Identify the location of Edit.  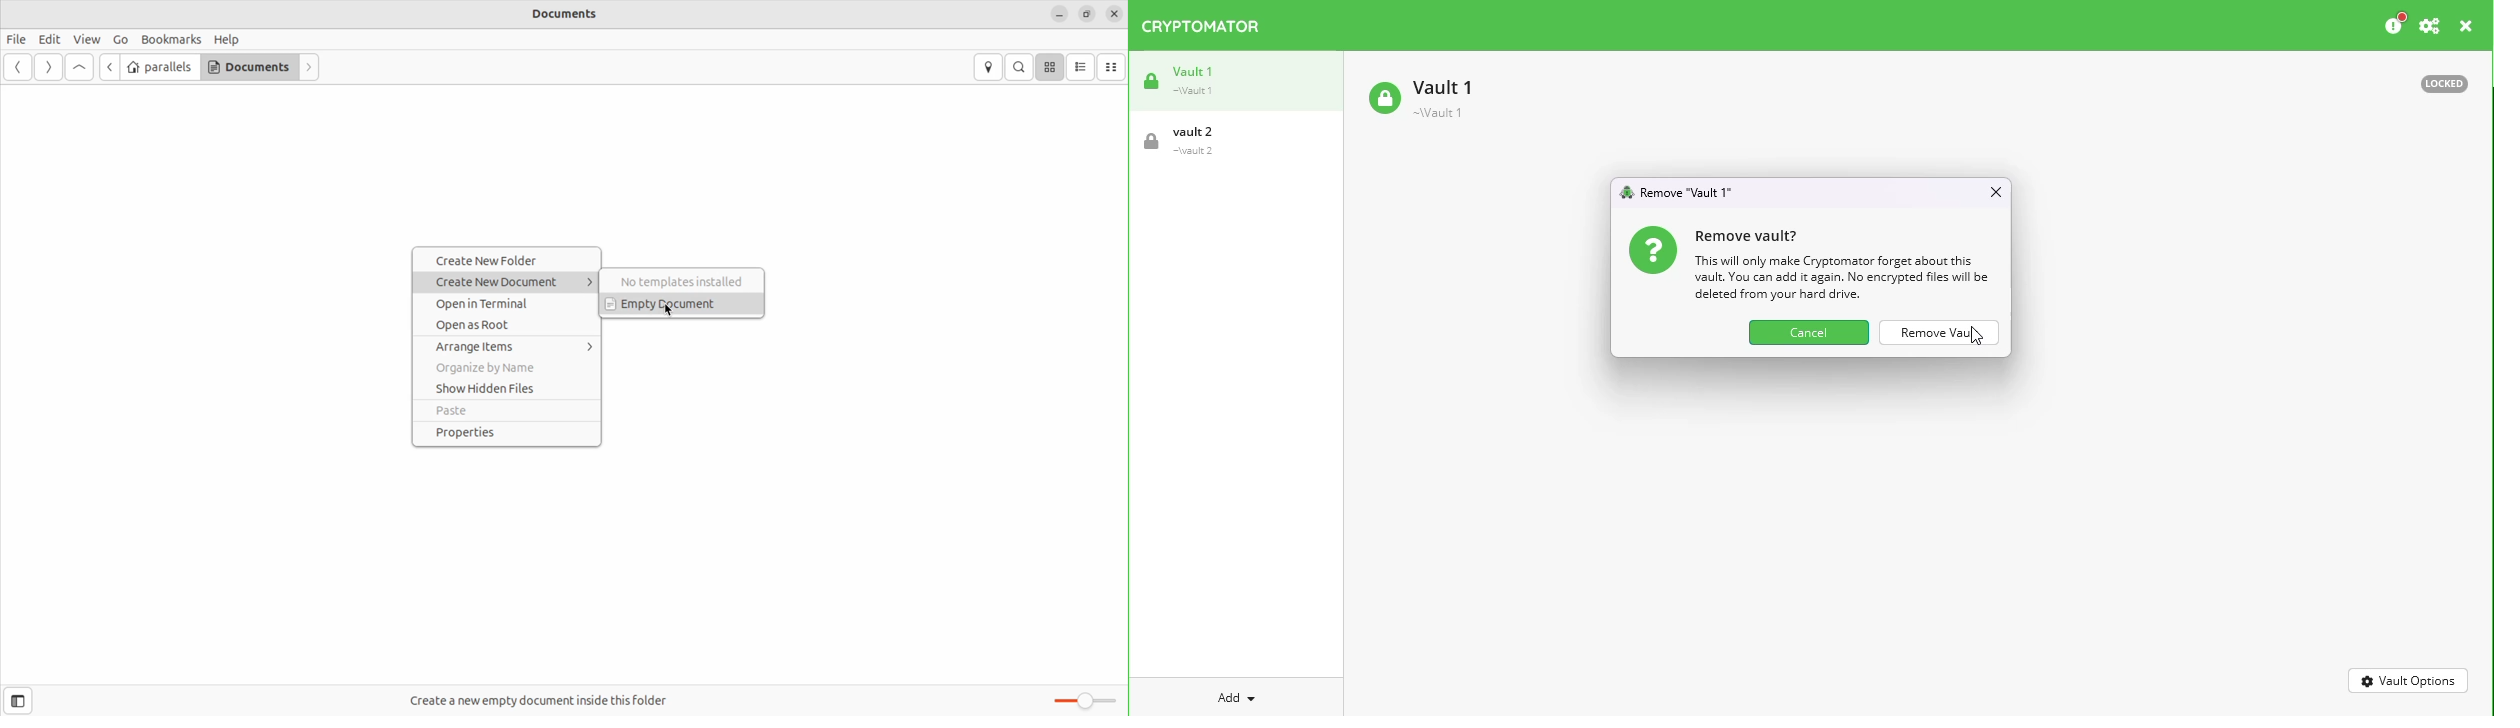
(49, 39).